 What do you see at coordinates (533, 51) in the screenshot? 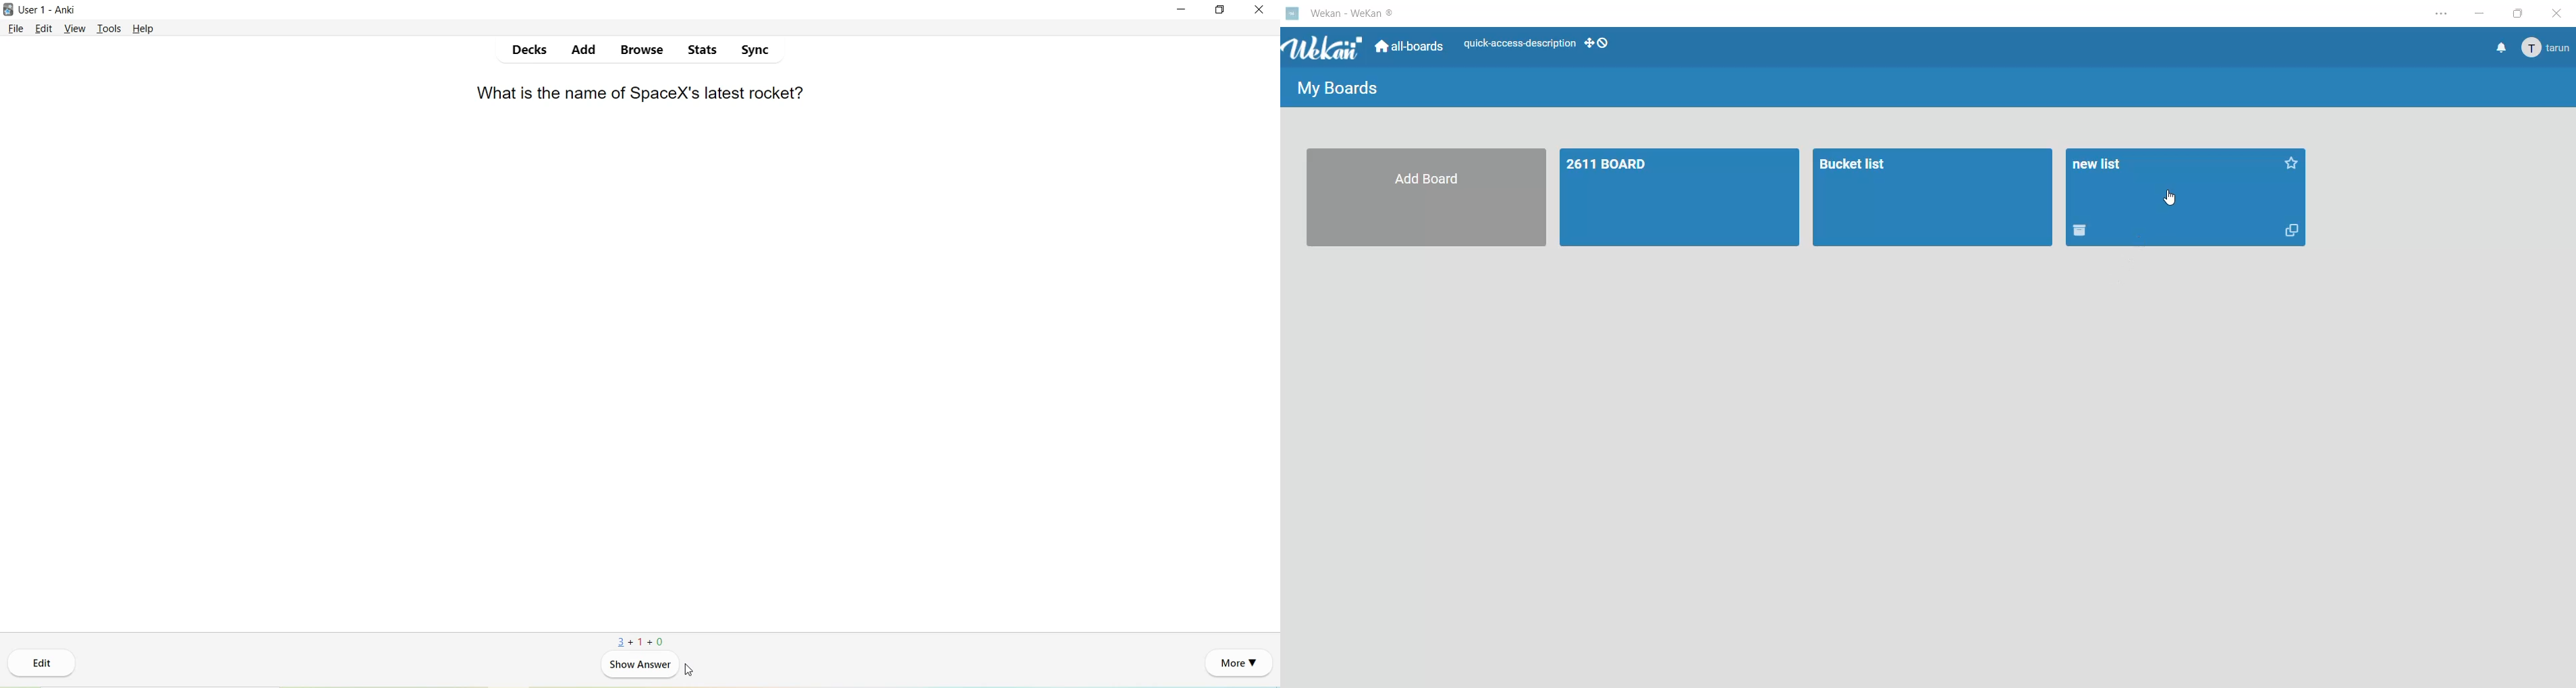
I see `Decks` at bounding box center [533, 51].